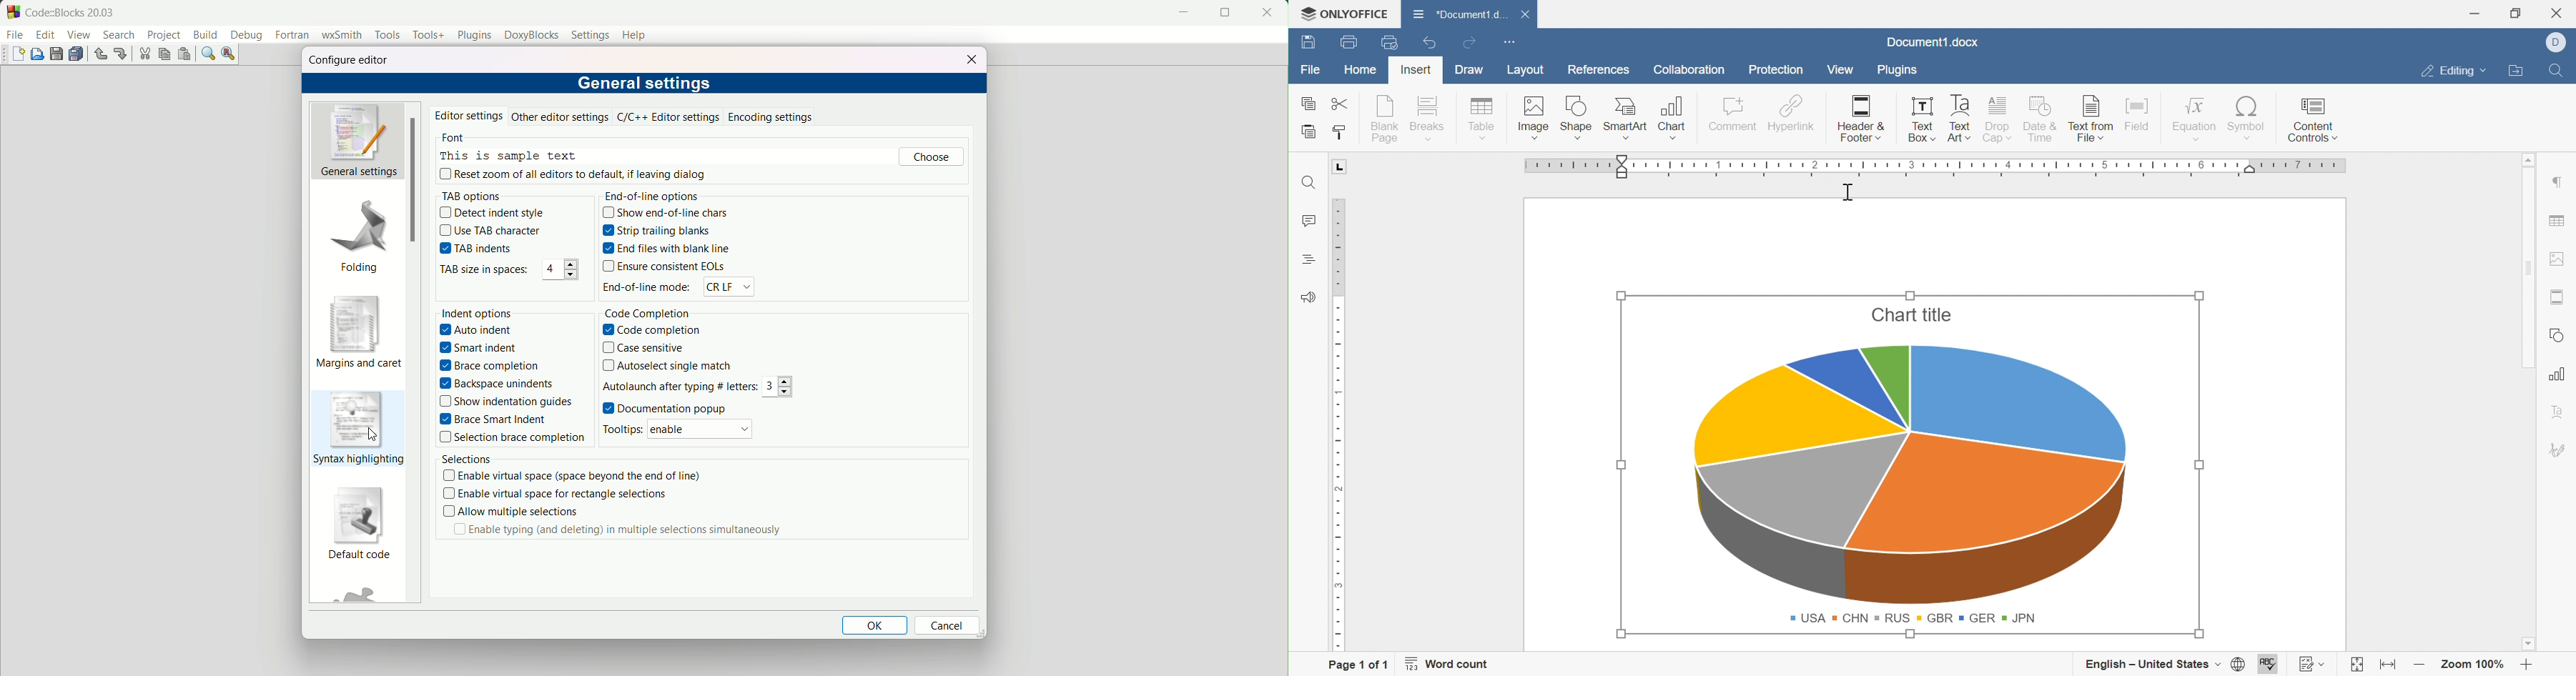 This screenshot has height=700, width=2576. I want to click on Plugins, so click(1903, 70).